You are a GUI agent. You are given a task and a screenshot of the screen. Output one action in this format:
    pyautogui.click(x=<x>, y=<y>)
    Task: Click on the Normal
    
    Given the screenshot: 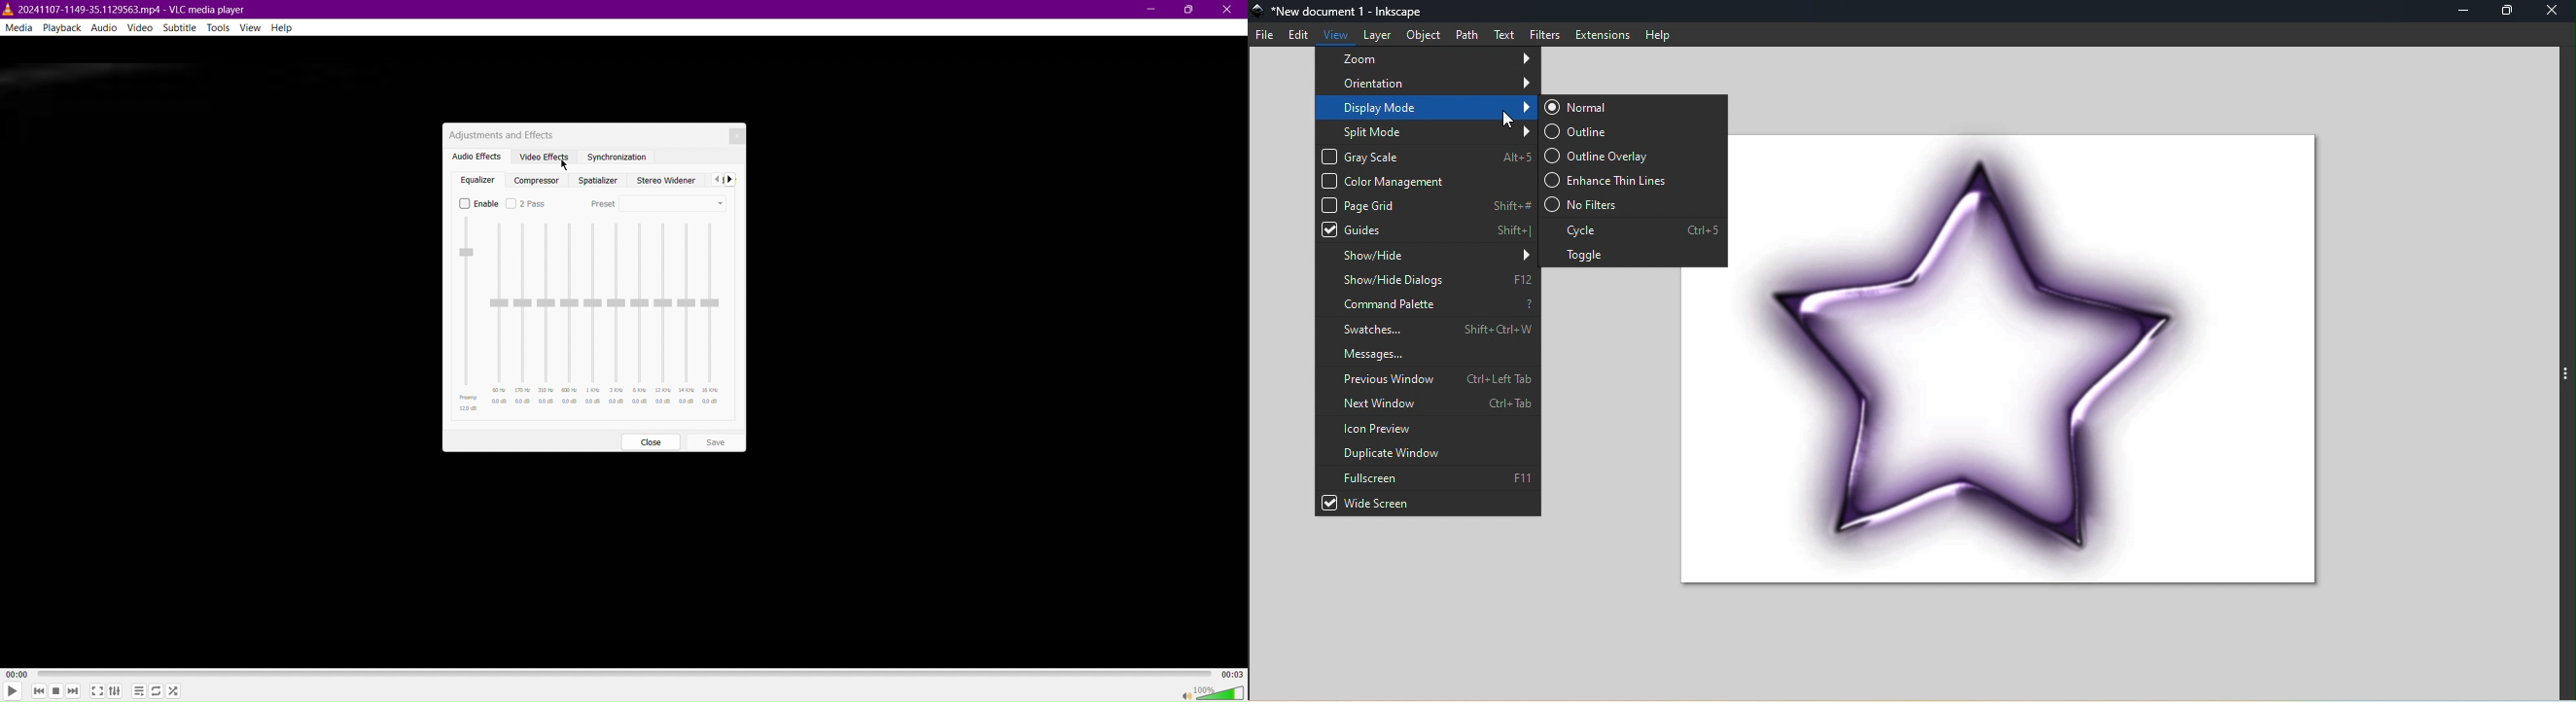 What is the action you would take?
    pyautogui.click(x=1634, y=106)
    